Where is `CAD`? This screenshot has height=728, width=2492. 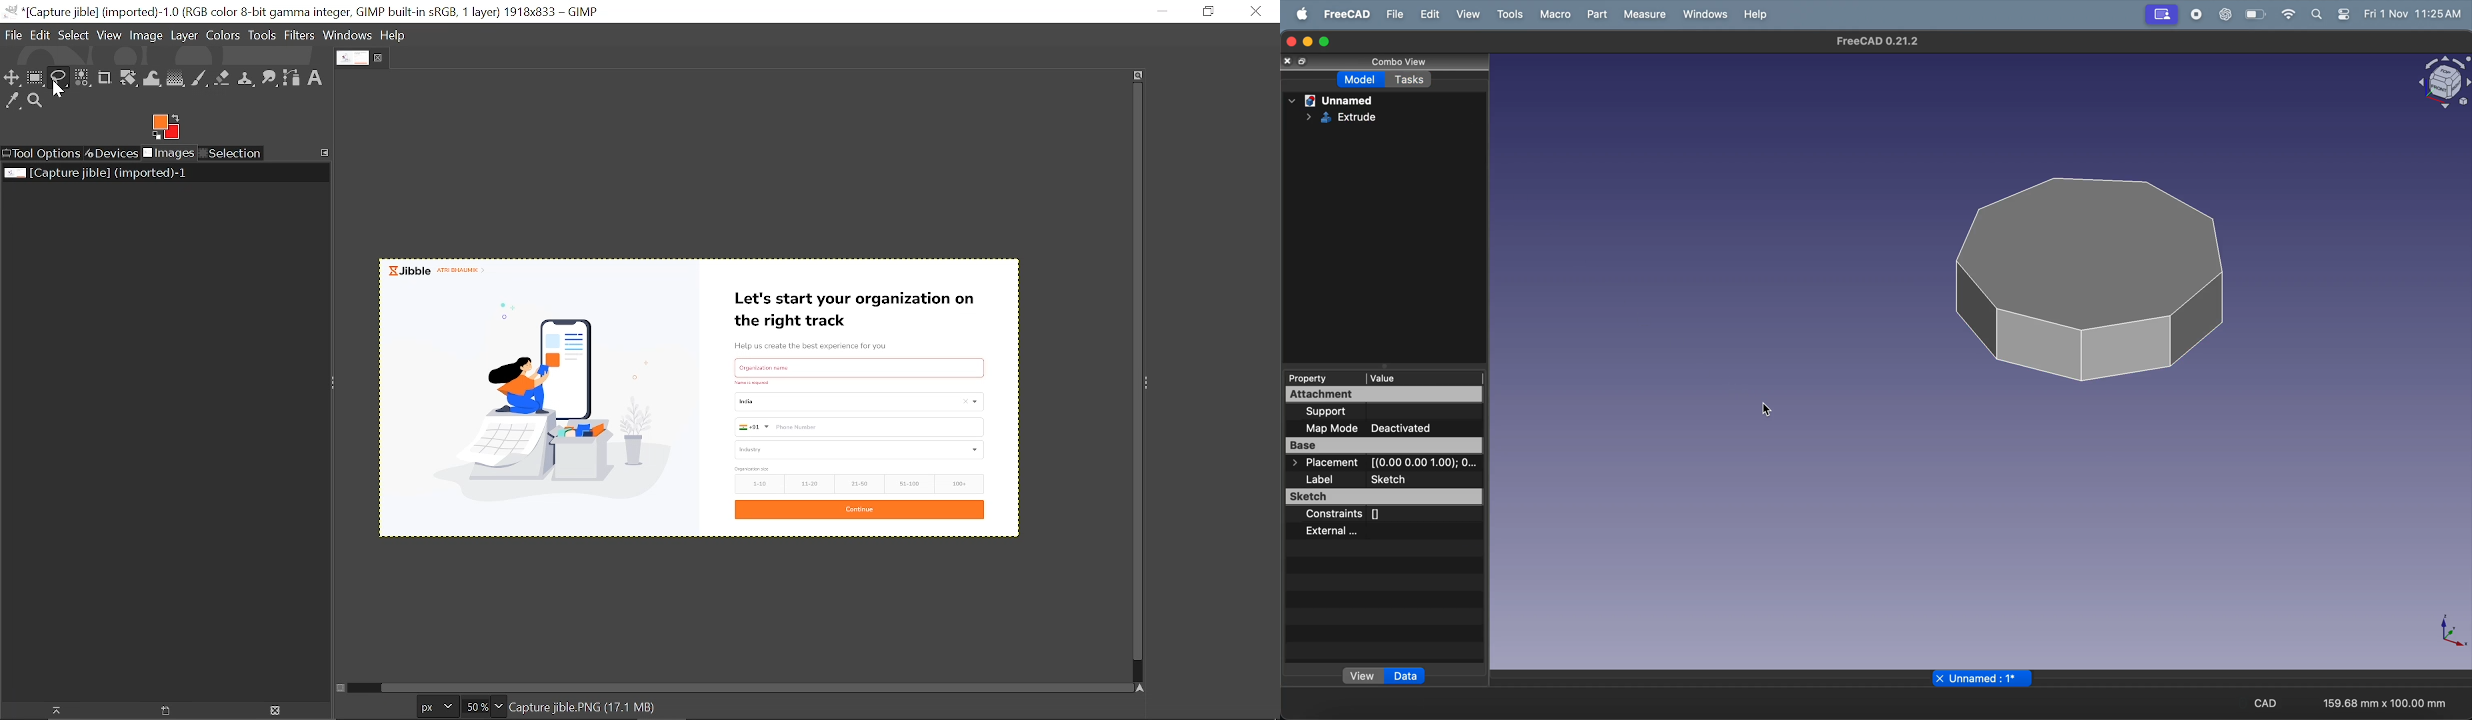
CAD is located at coordinates (2271, 703).